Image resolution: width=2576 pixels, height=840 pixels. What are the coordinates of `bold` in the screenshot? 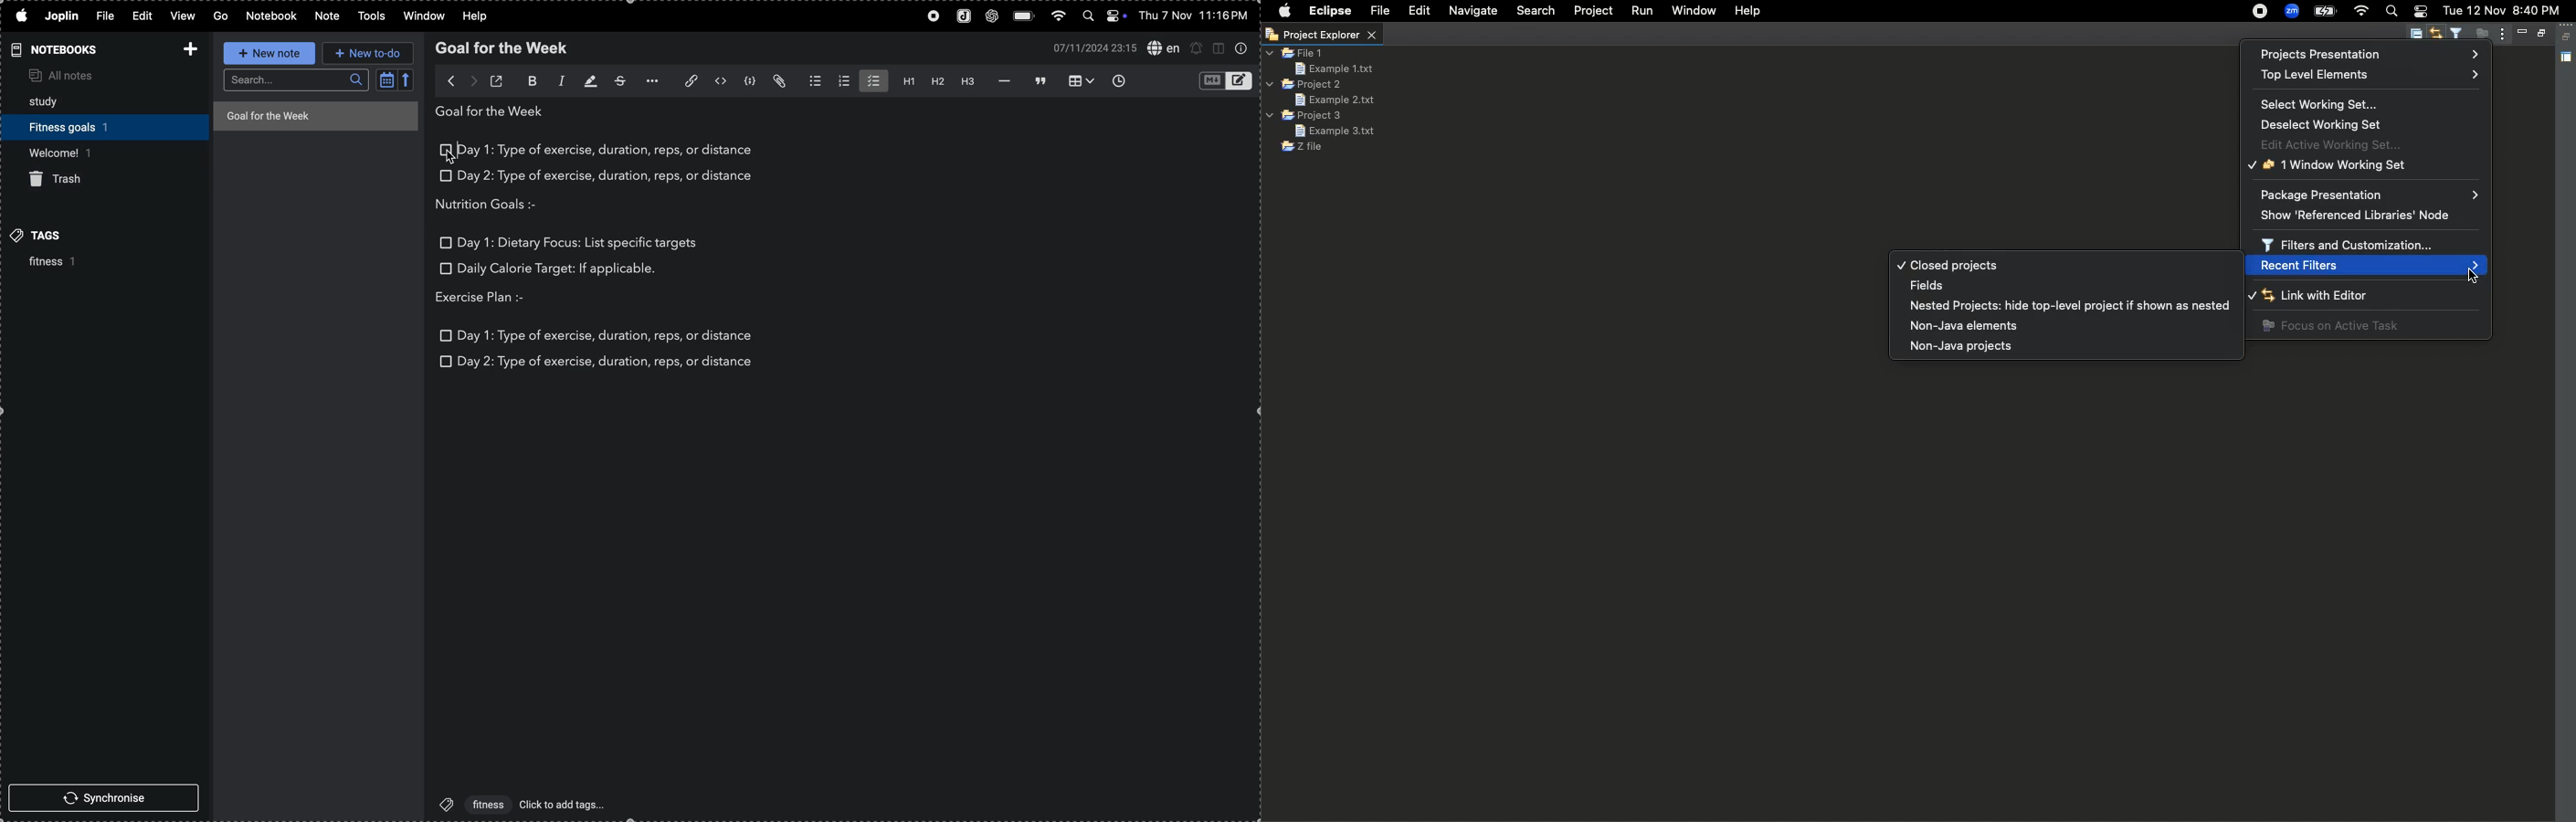 It's located at (526, 82).